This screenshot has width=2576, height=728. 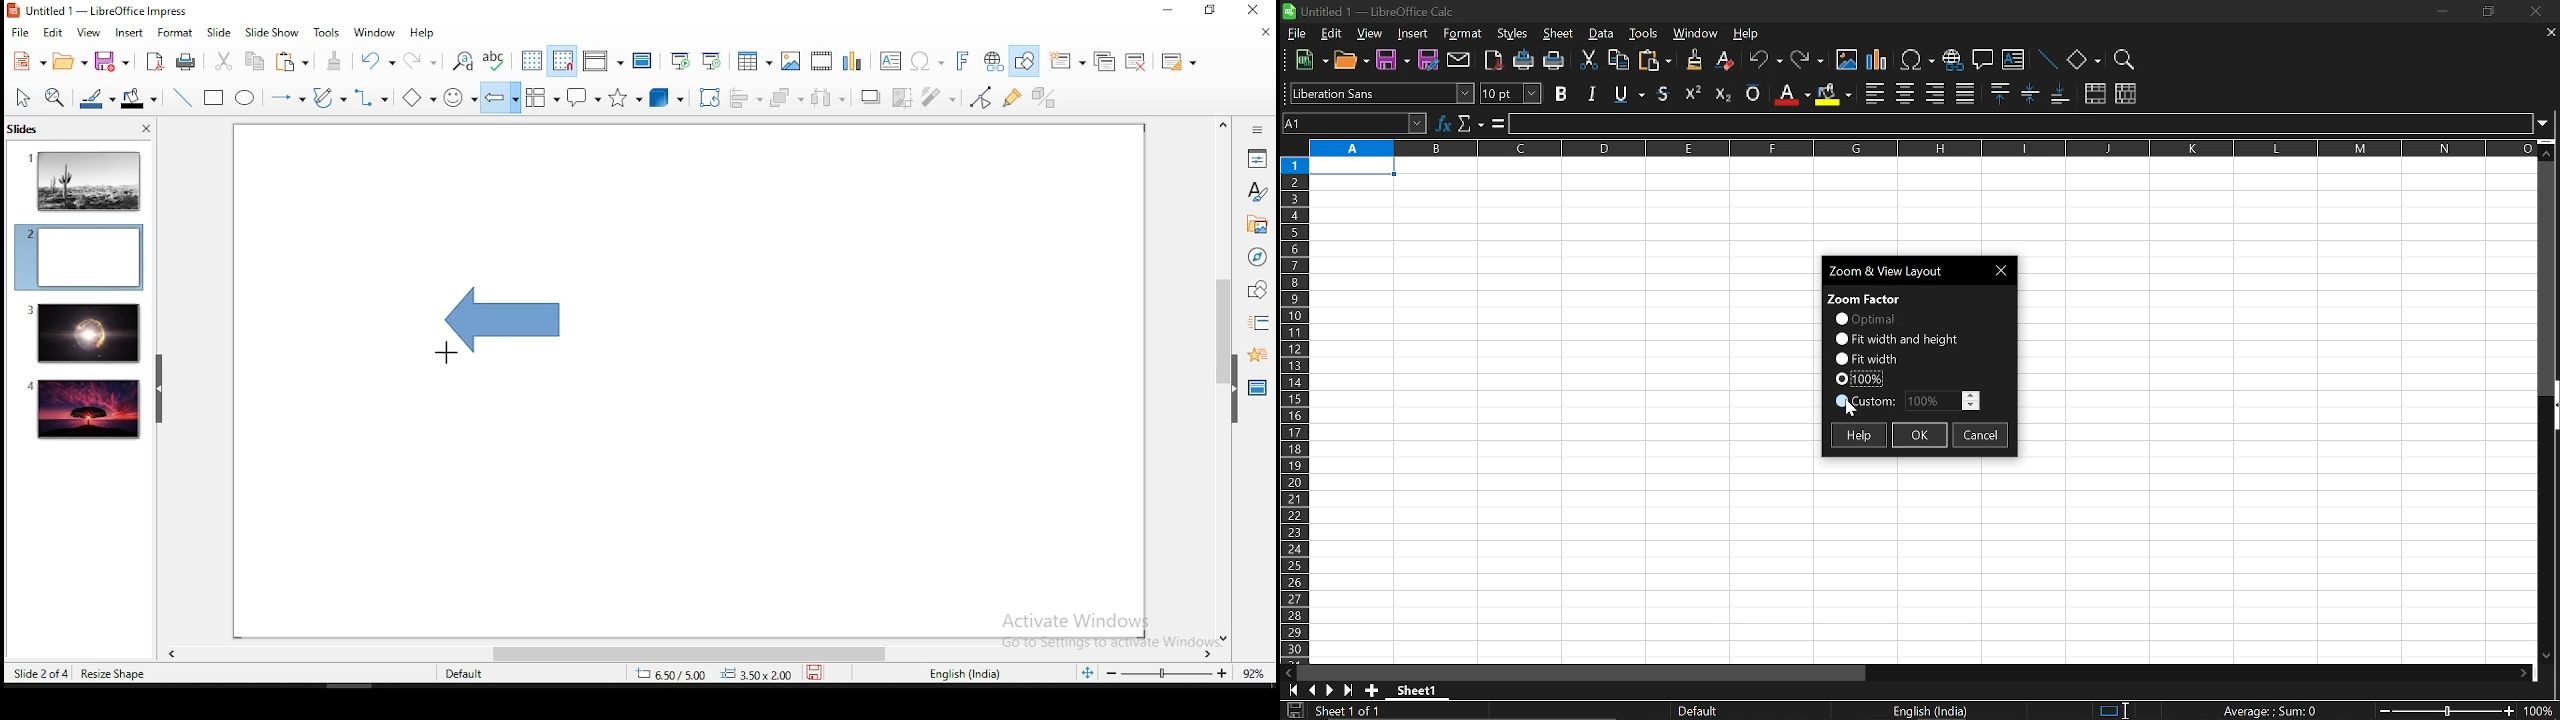 What do you see at coordinates (1257, 227) in the screenshot?
I see `gallery` at bounding box center [1257, 227].